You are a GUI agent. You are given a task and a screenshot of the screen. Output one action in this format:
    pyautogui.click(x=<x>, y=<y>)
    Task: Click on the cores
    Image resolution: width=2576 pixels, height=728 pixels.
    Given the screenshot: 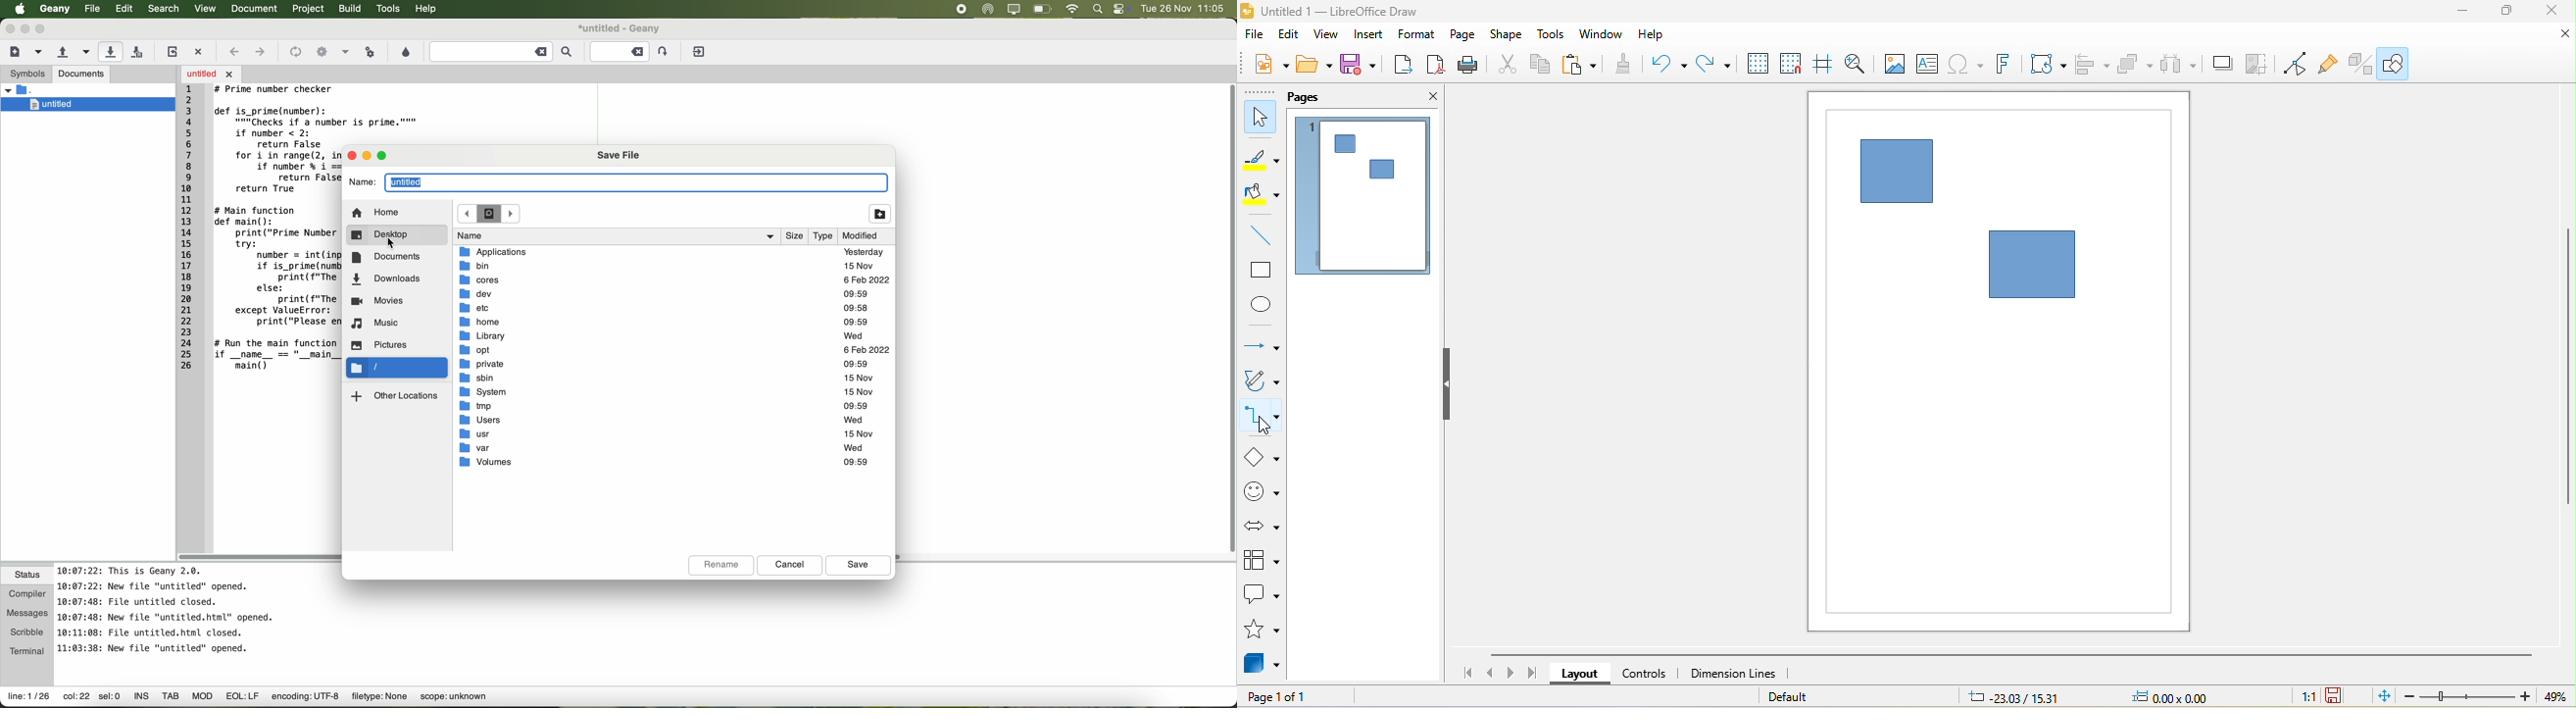 What is the action you would take?
    pyautogui.click(x=673, y=281)
    